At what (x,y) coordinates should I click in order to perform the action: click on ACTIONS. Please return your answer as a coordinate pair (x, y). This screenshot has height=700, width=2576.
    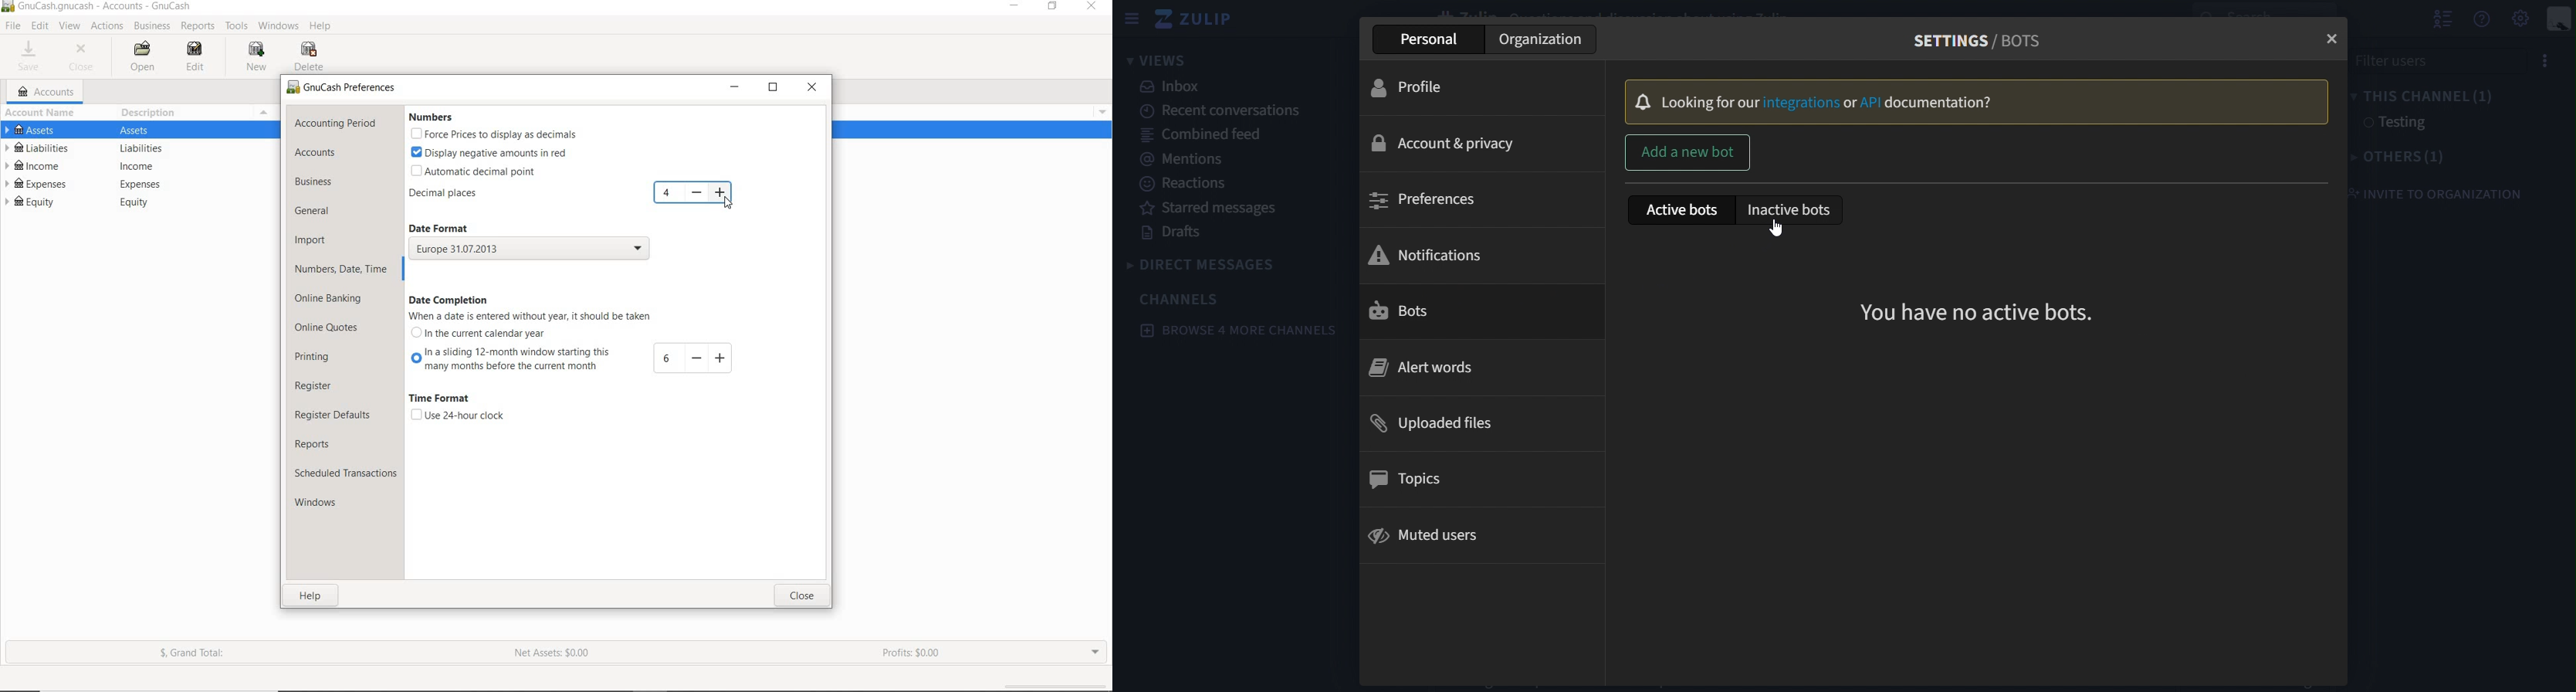
    Looking at the image, I should click on (108, 26).